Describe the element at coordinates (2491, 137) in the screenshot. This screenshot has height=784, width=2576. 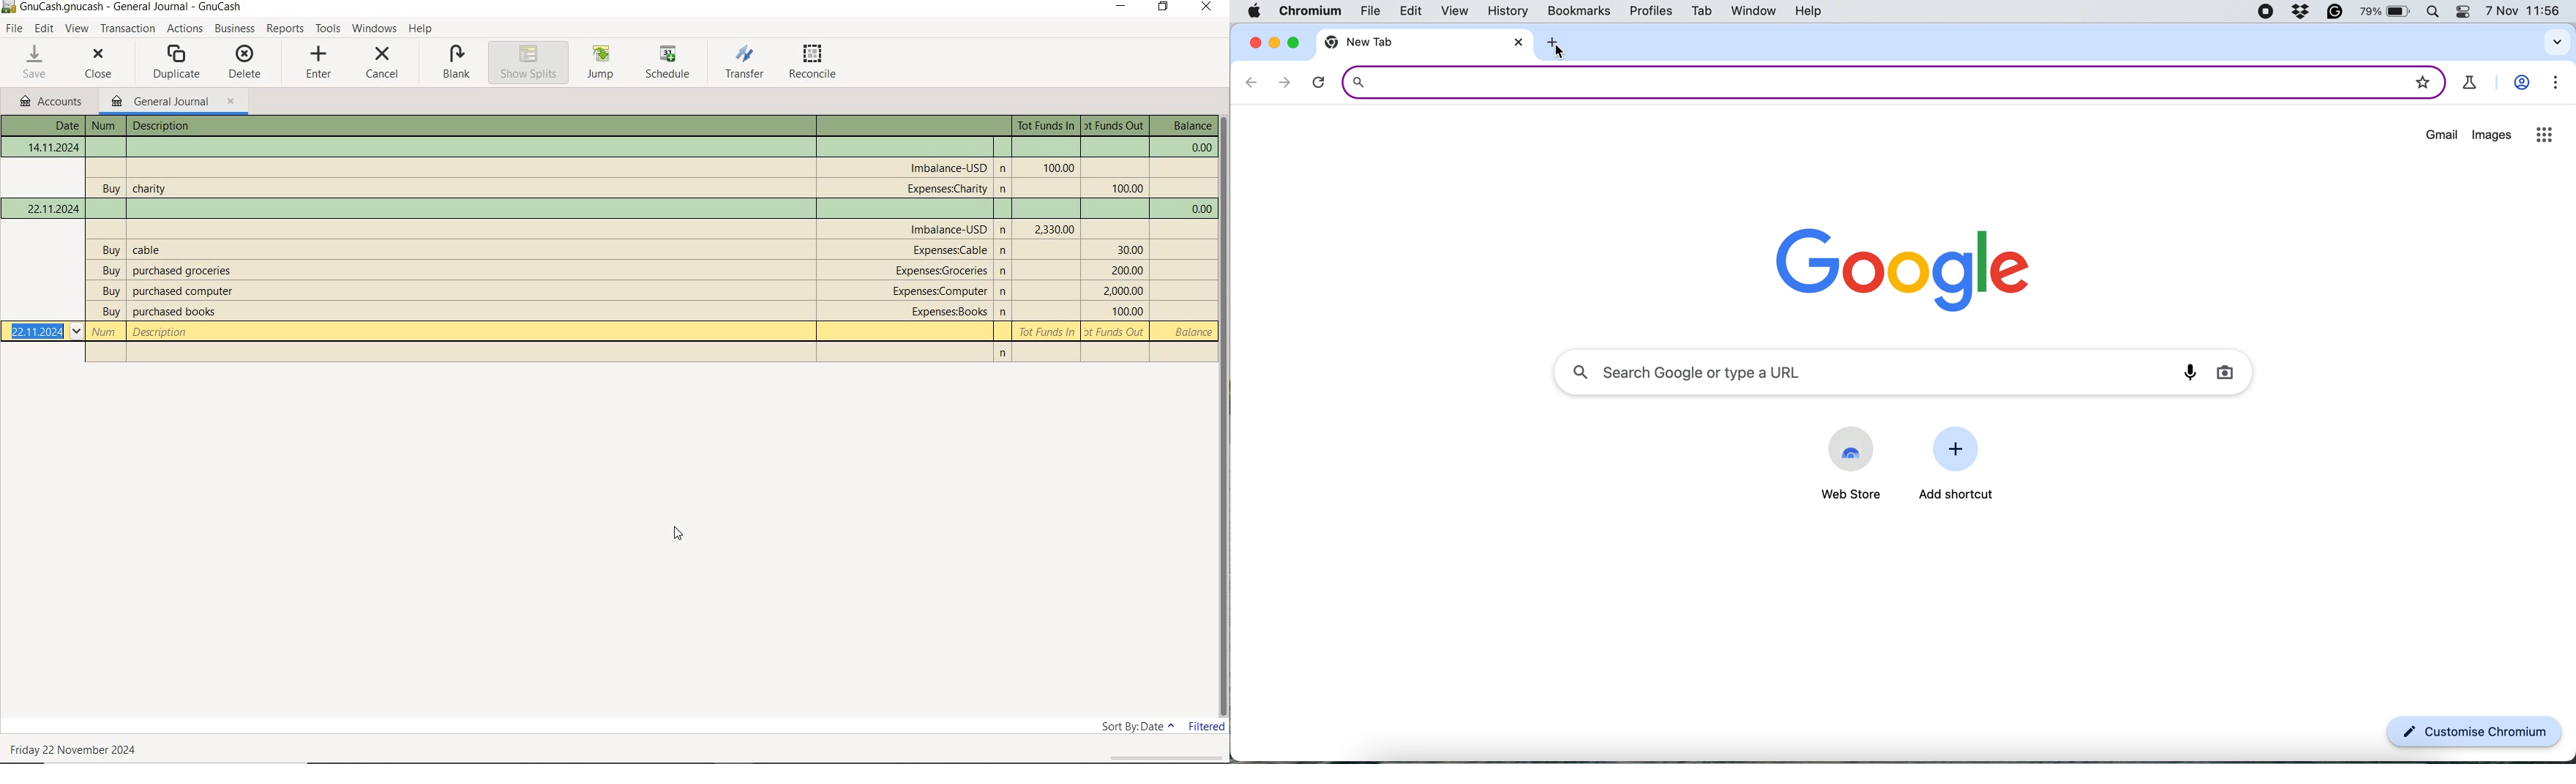
I see `images` at that location.